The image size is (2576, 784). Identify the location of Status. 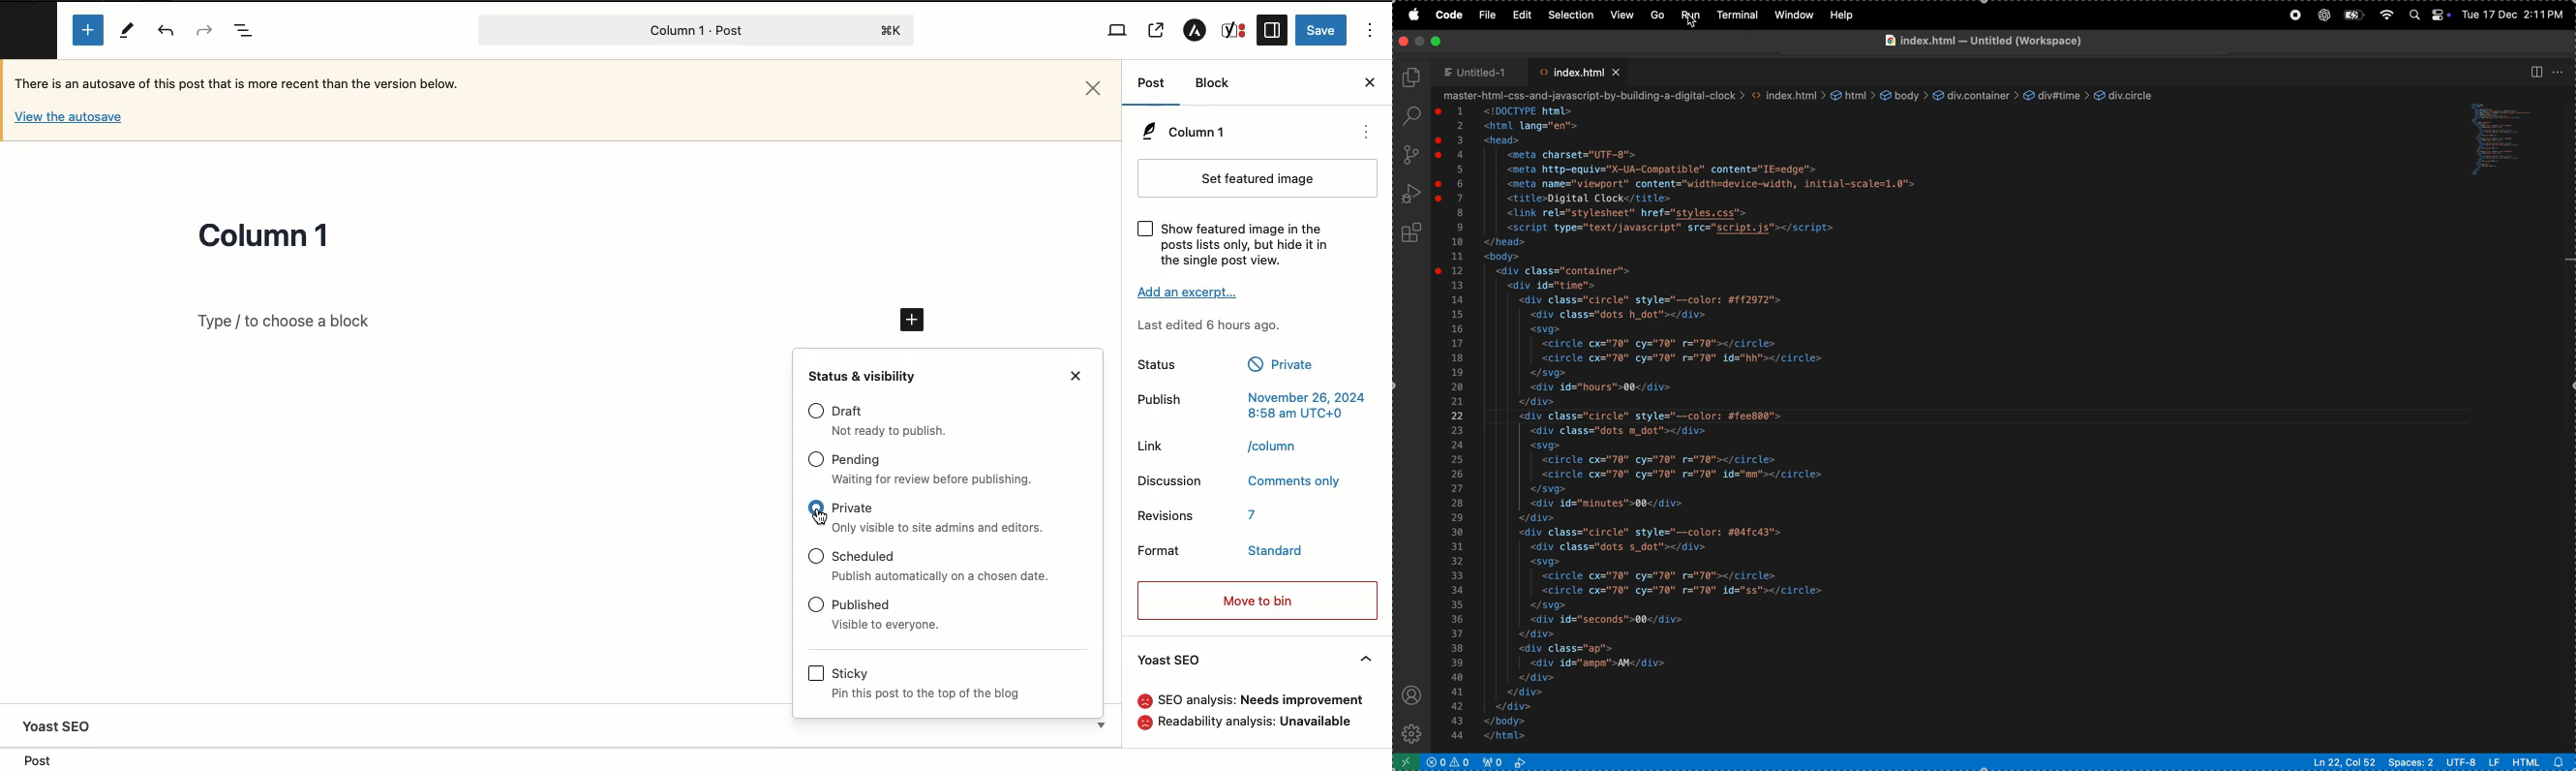
(1173, 365).